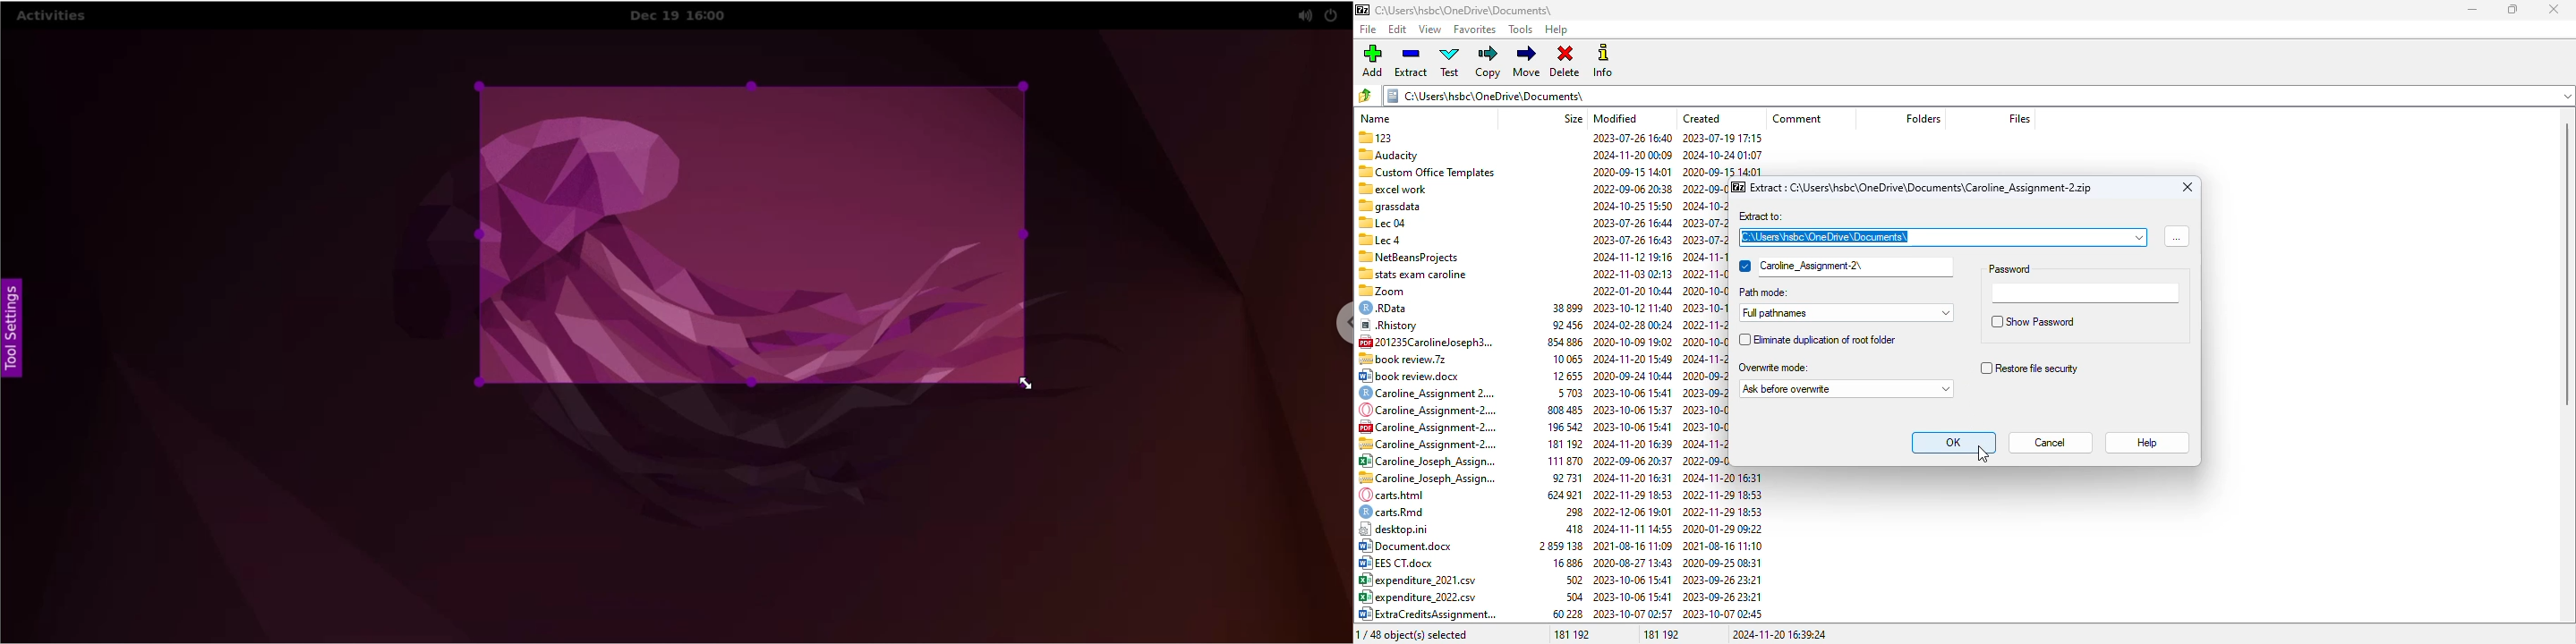 This screenshot has height=644, width=2576. What do you see at coordinates (1543, 326) in the screenshot?
I see `.Rhistory 92456 2024-02-28 00:24 2022-11-26 17:25` at bounding box center [1543, 326].